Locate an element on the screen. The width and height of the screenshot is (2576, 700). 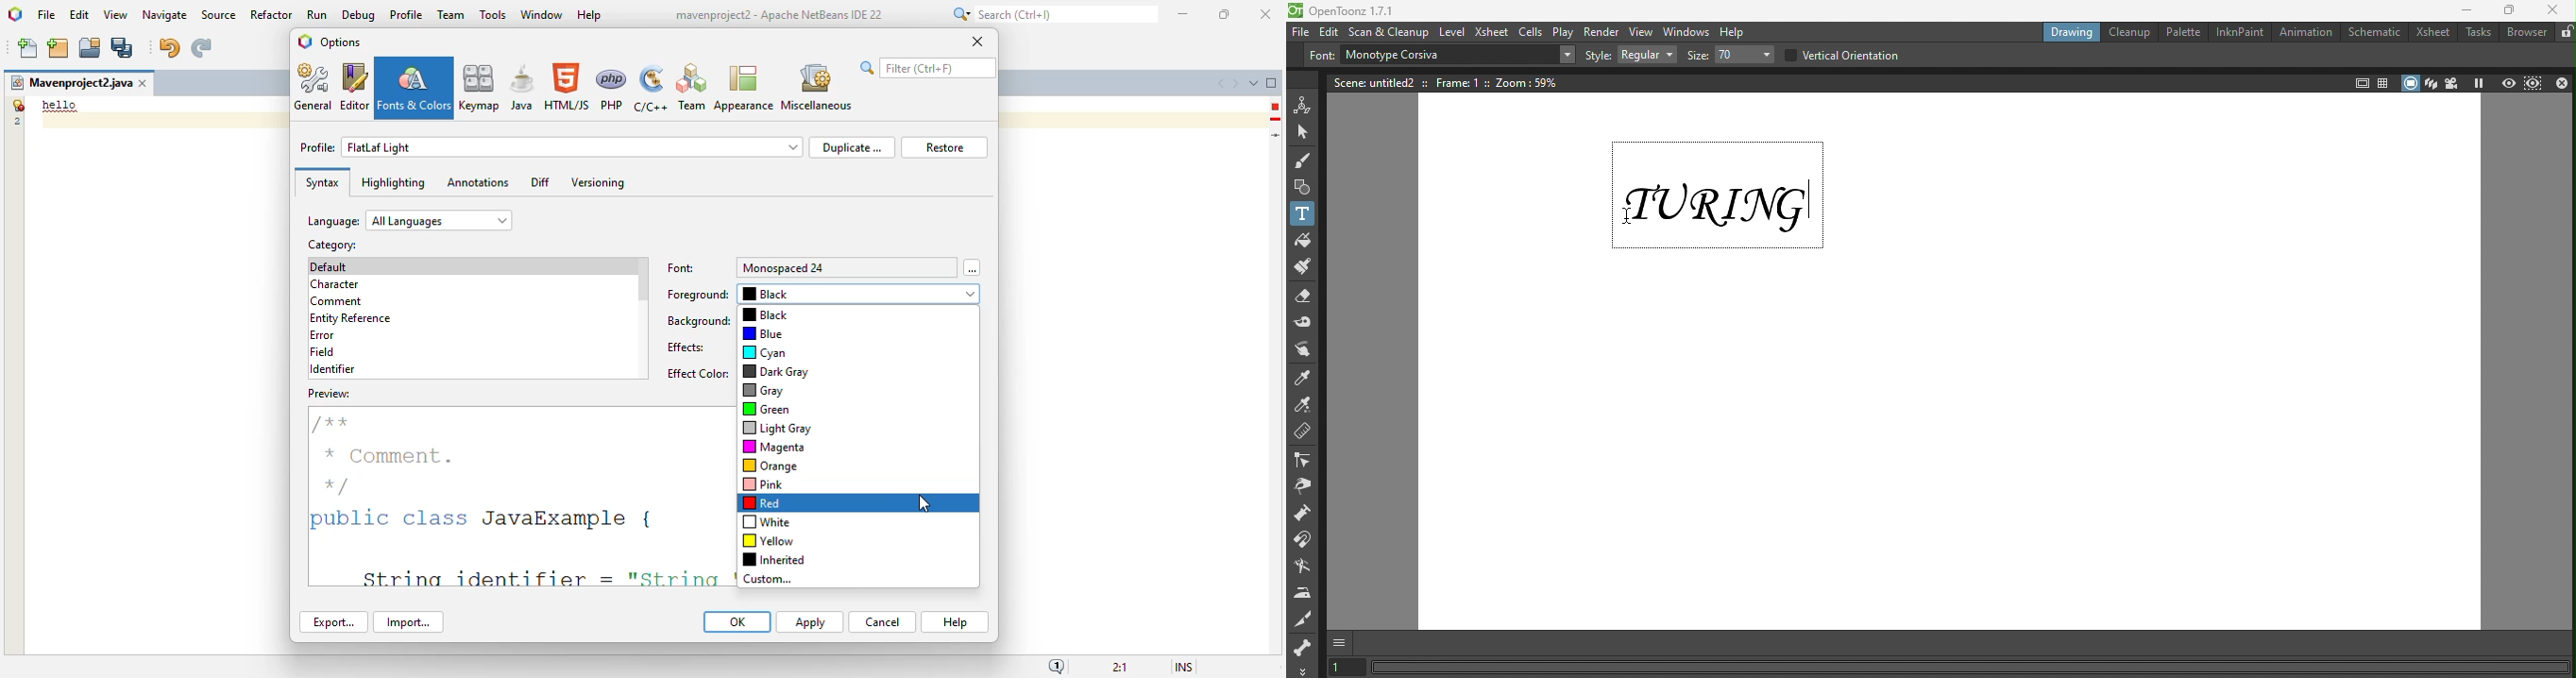
Set the current frame is located at coordinates (1344, 667).